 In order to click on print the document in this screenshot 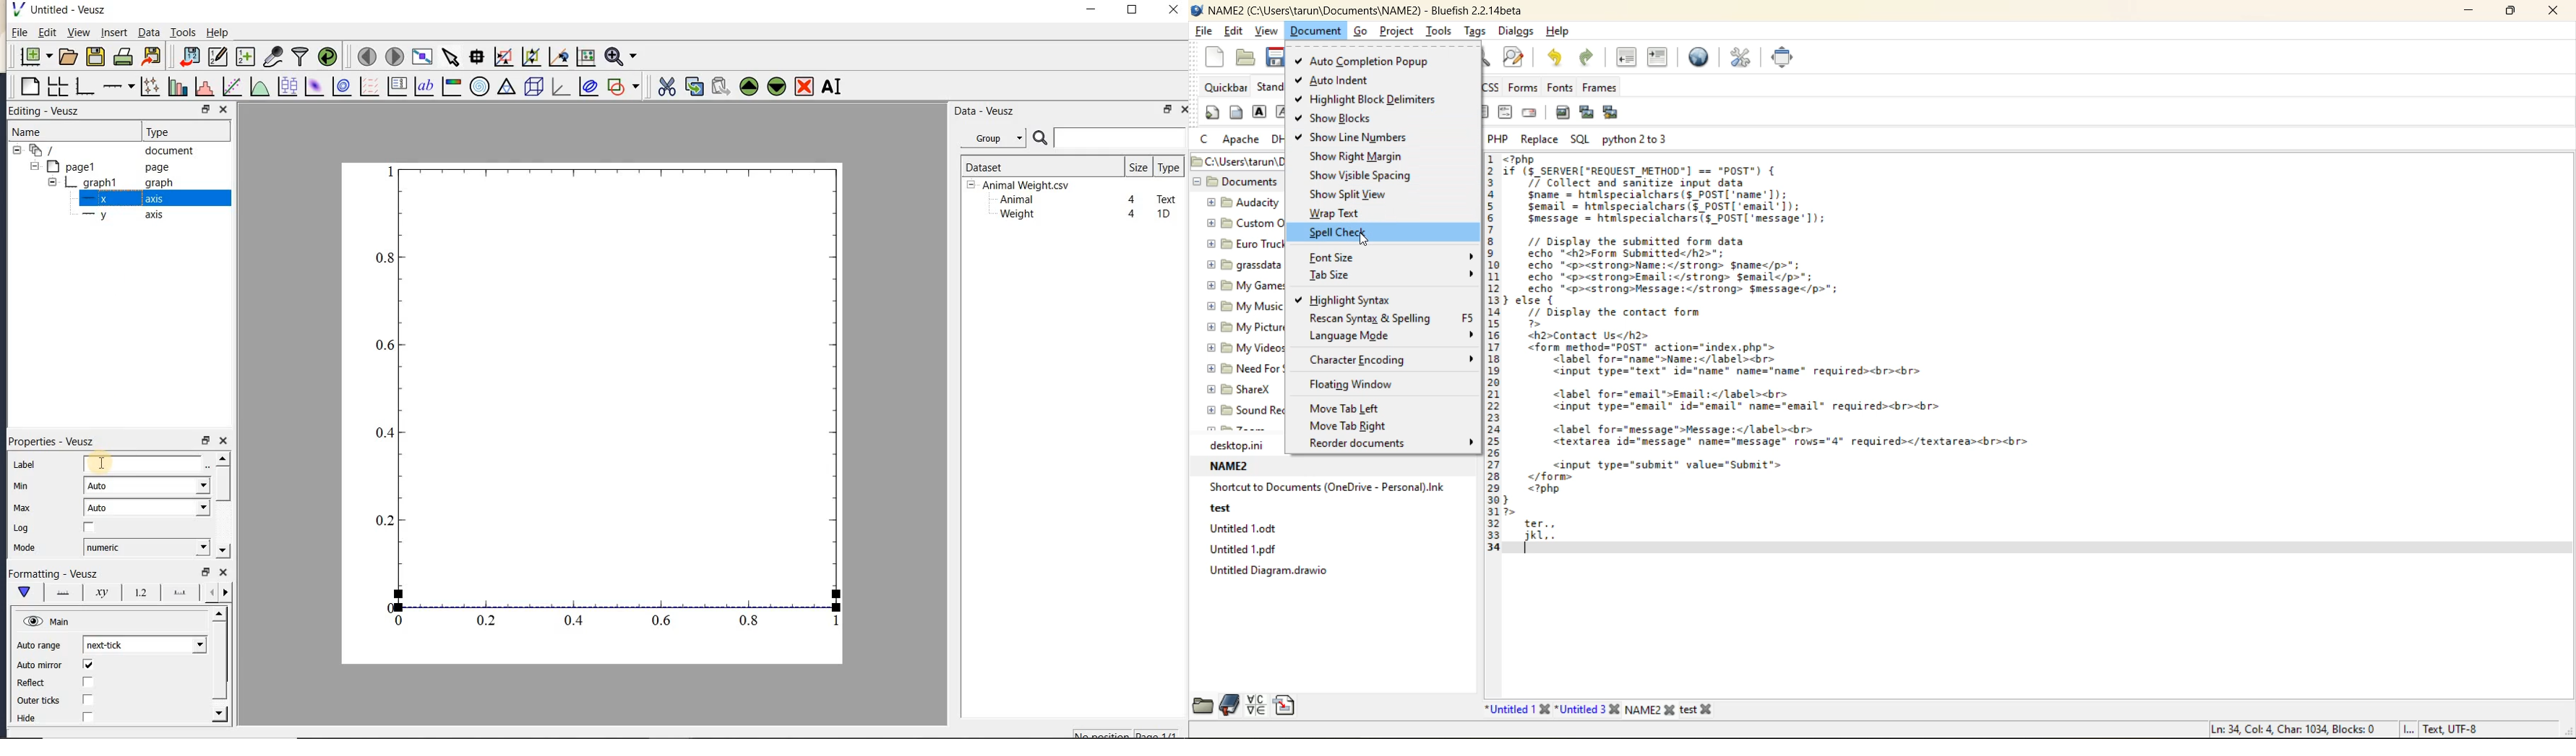, I will do `click(123, 57)`.